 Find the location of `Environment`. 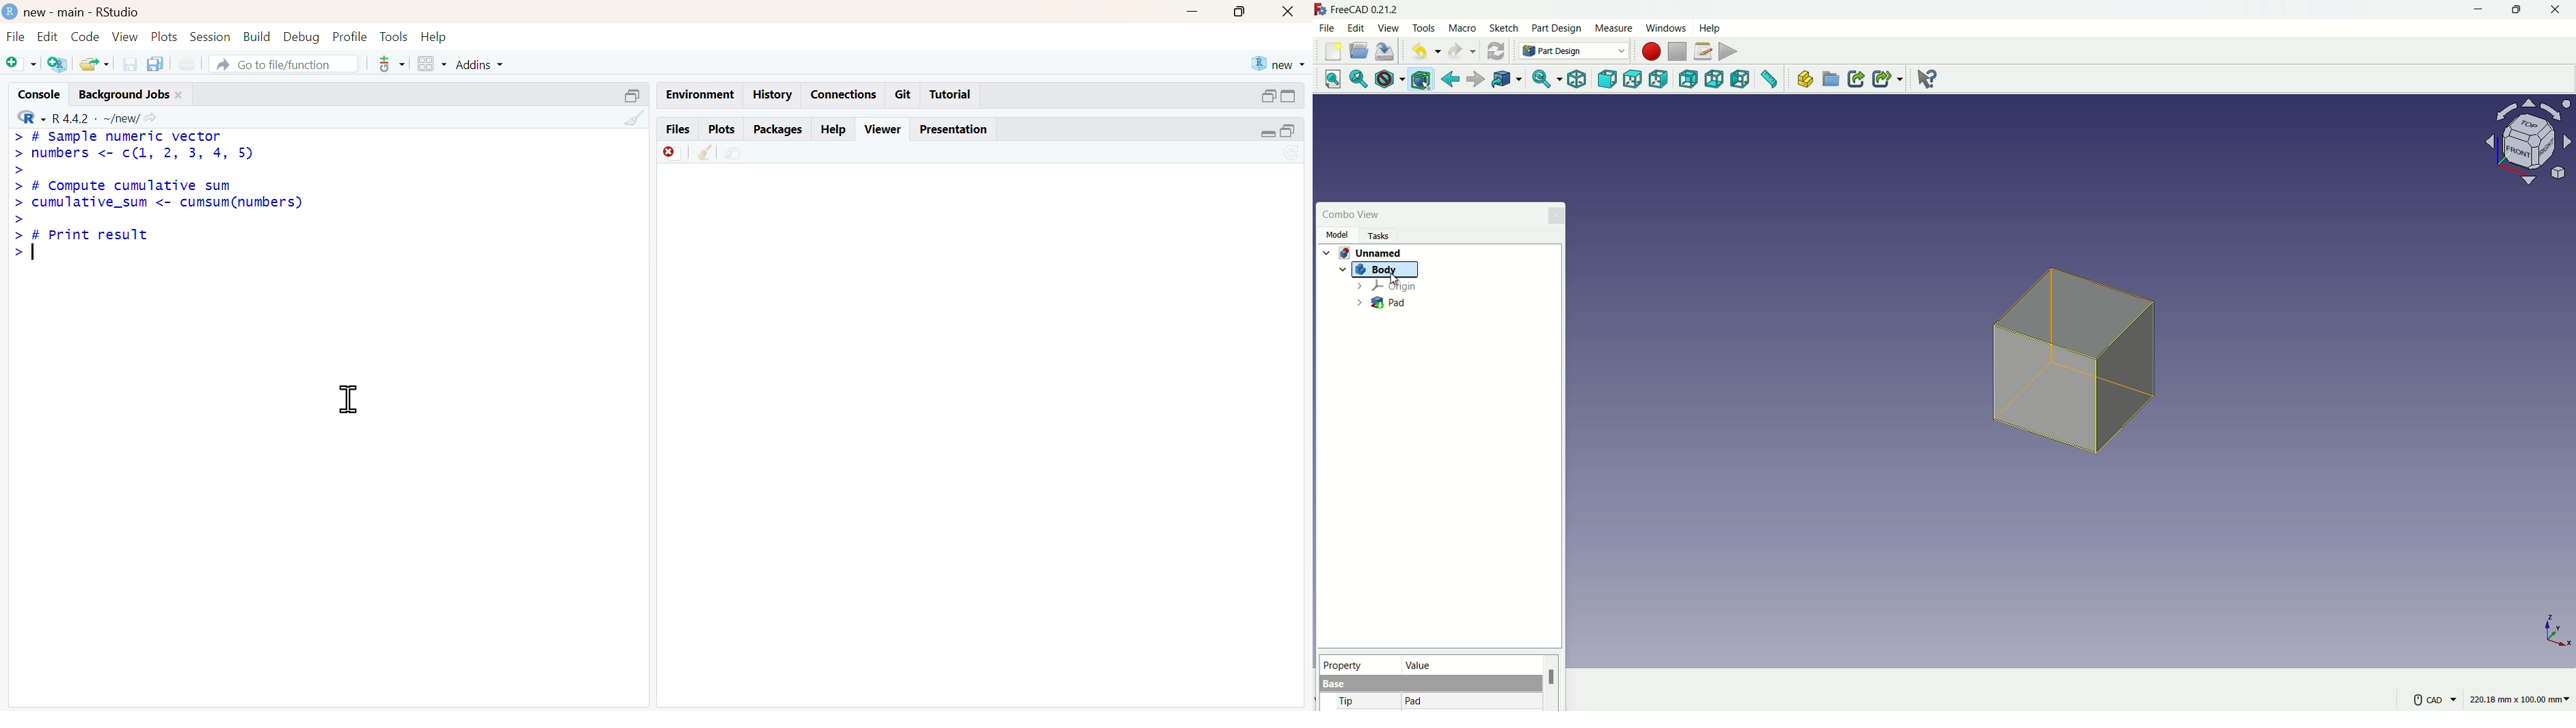

Environment is located at coordinates (700, 95).